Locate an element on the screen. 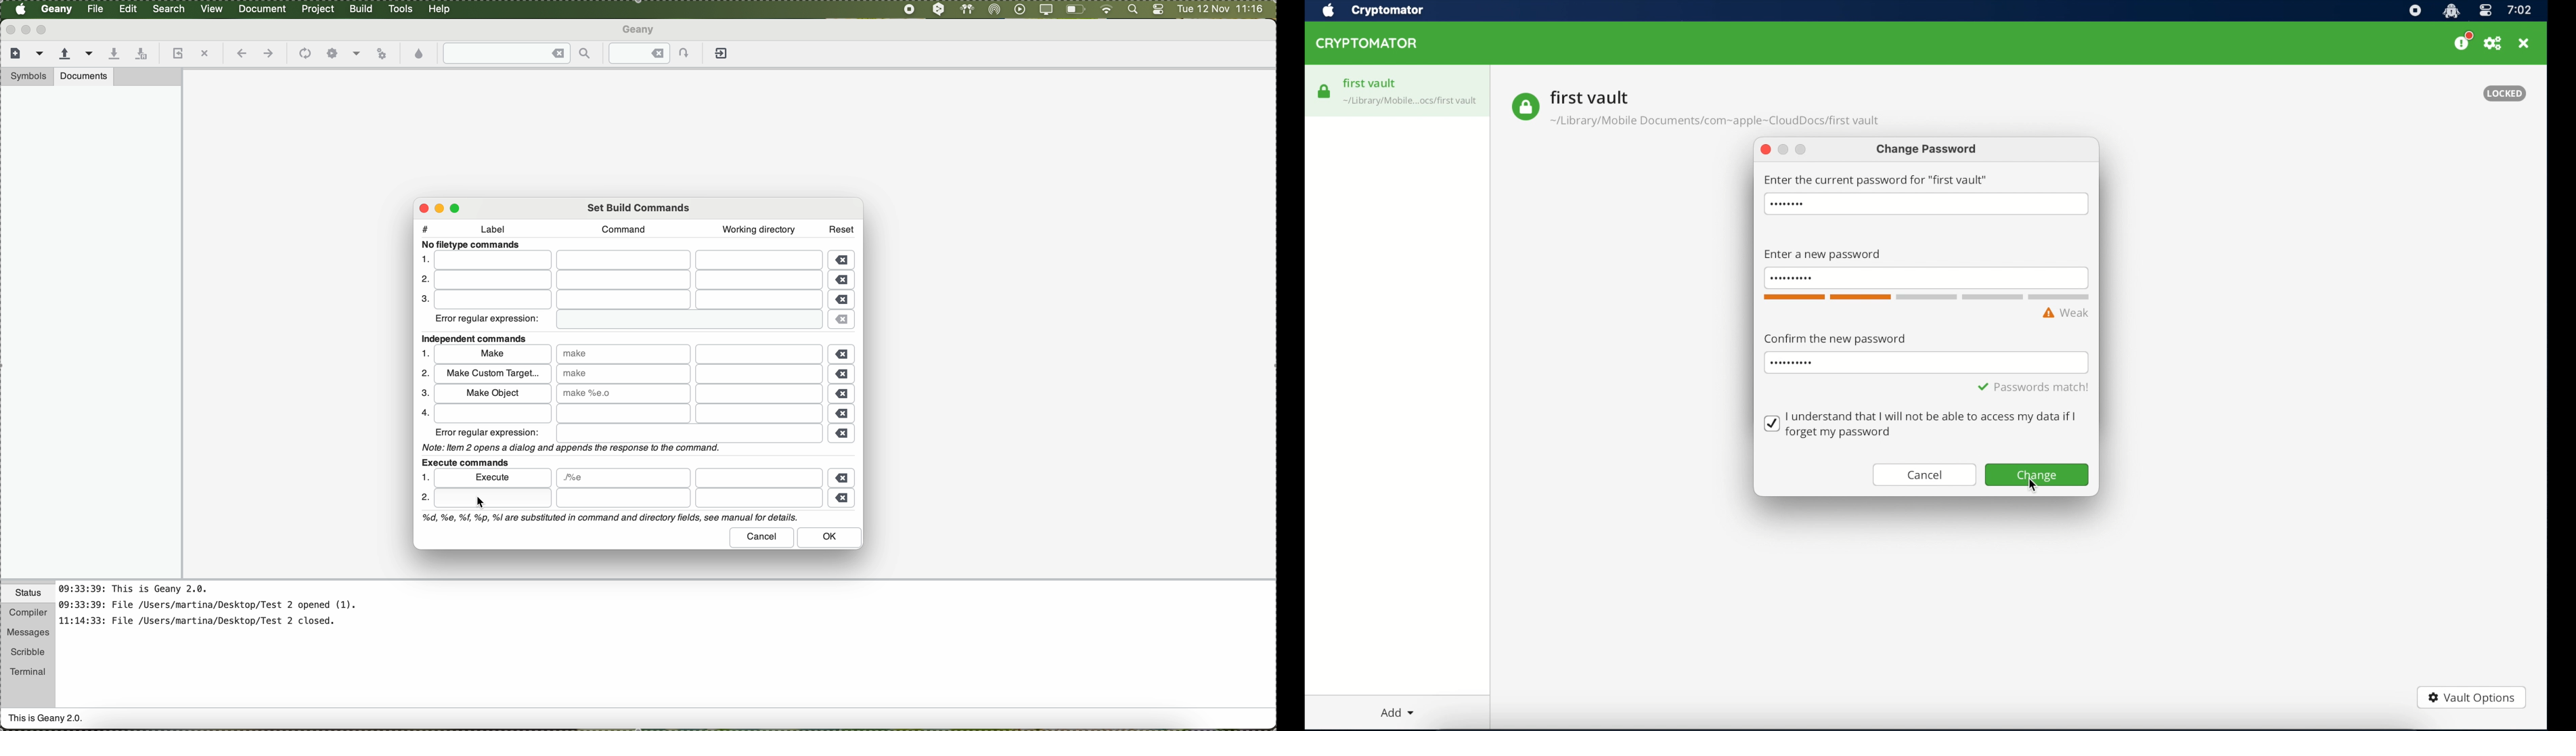  passwords match is located at coordinates (2033, 387).